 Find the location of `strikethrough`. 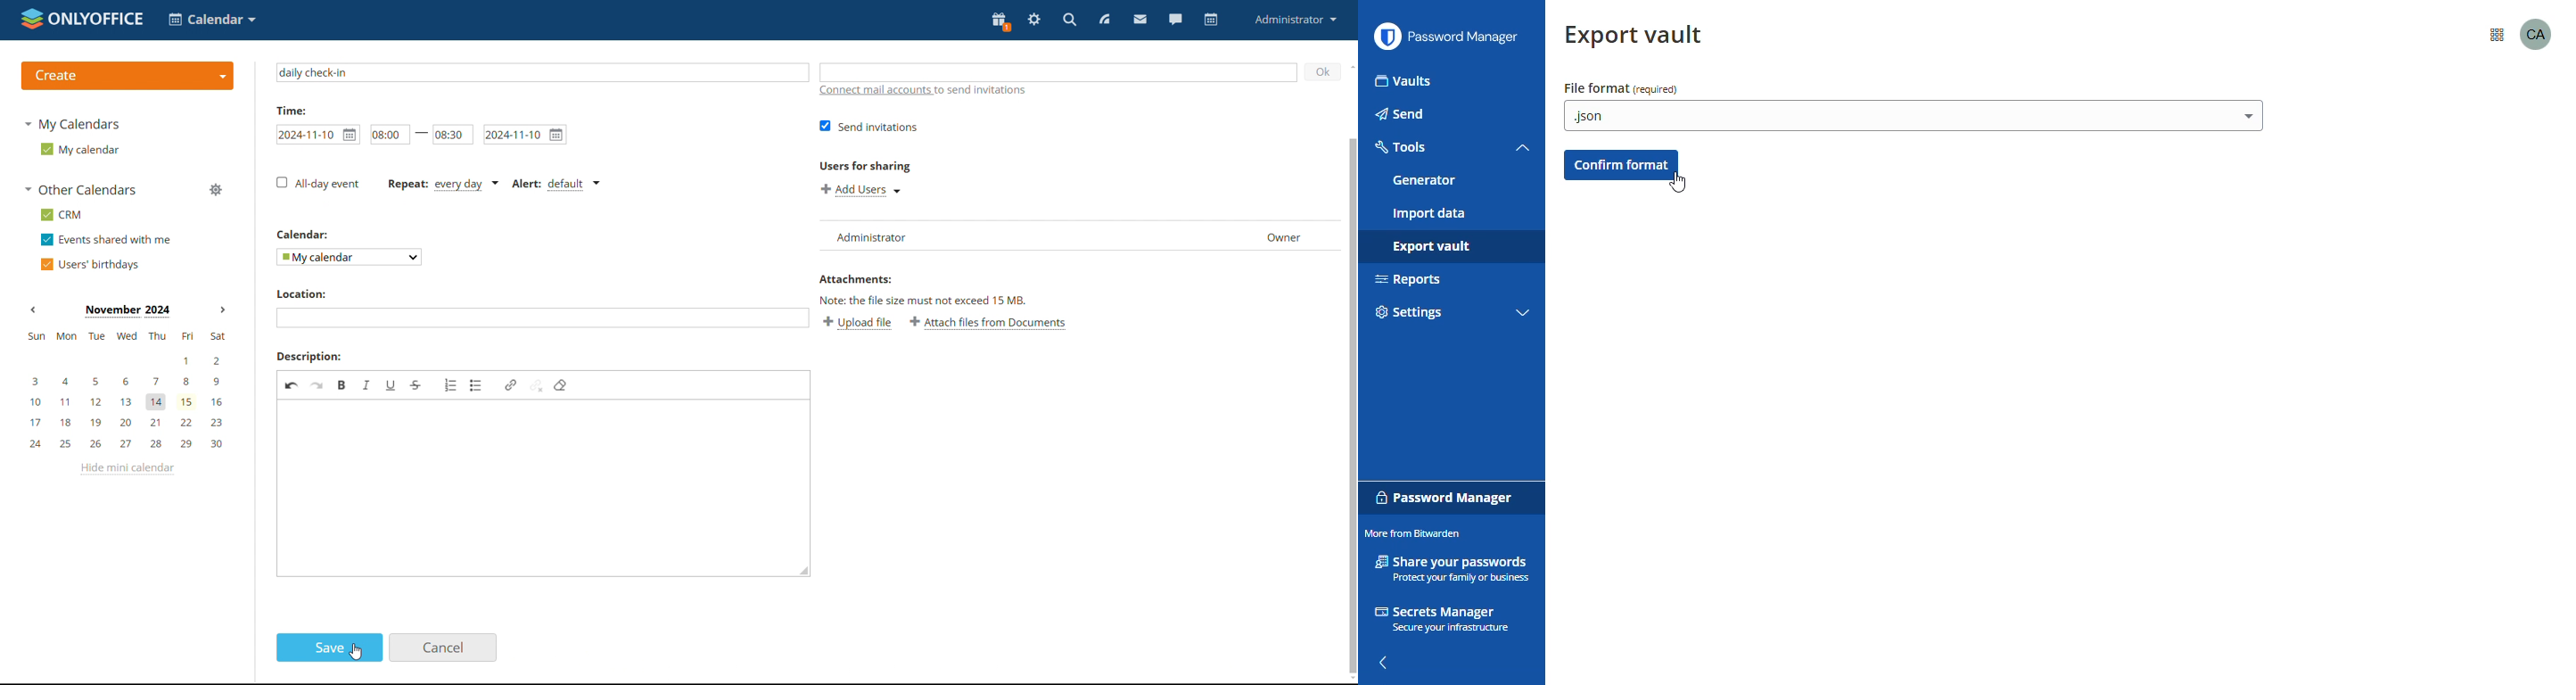

strikethrough is located at coordinates (417, 386).